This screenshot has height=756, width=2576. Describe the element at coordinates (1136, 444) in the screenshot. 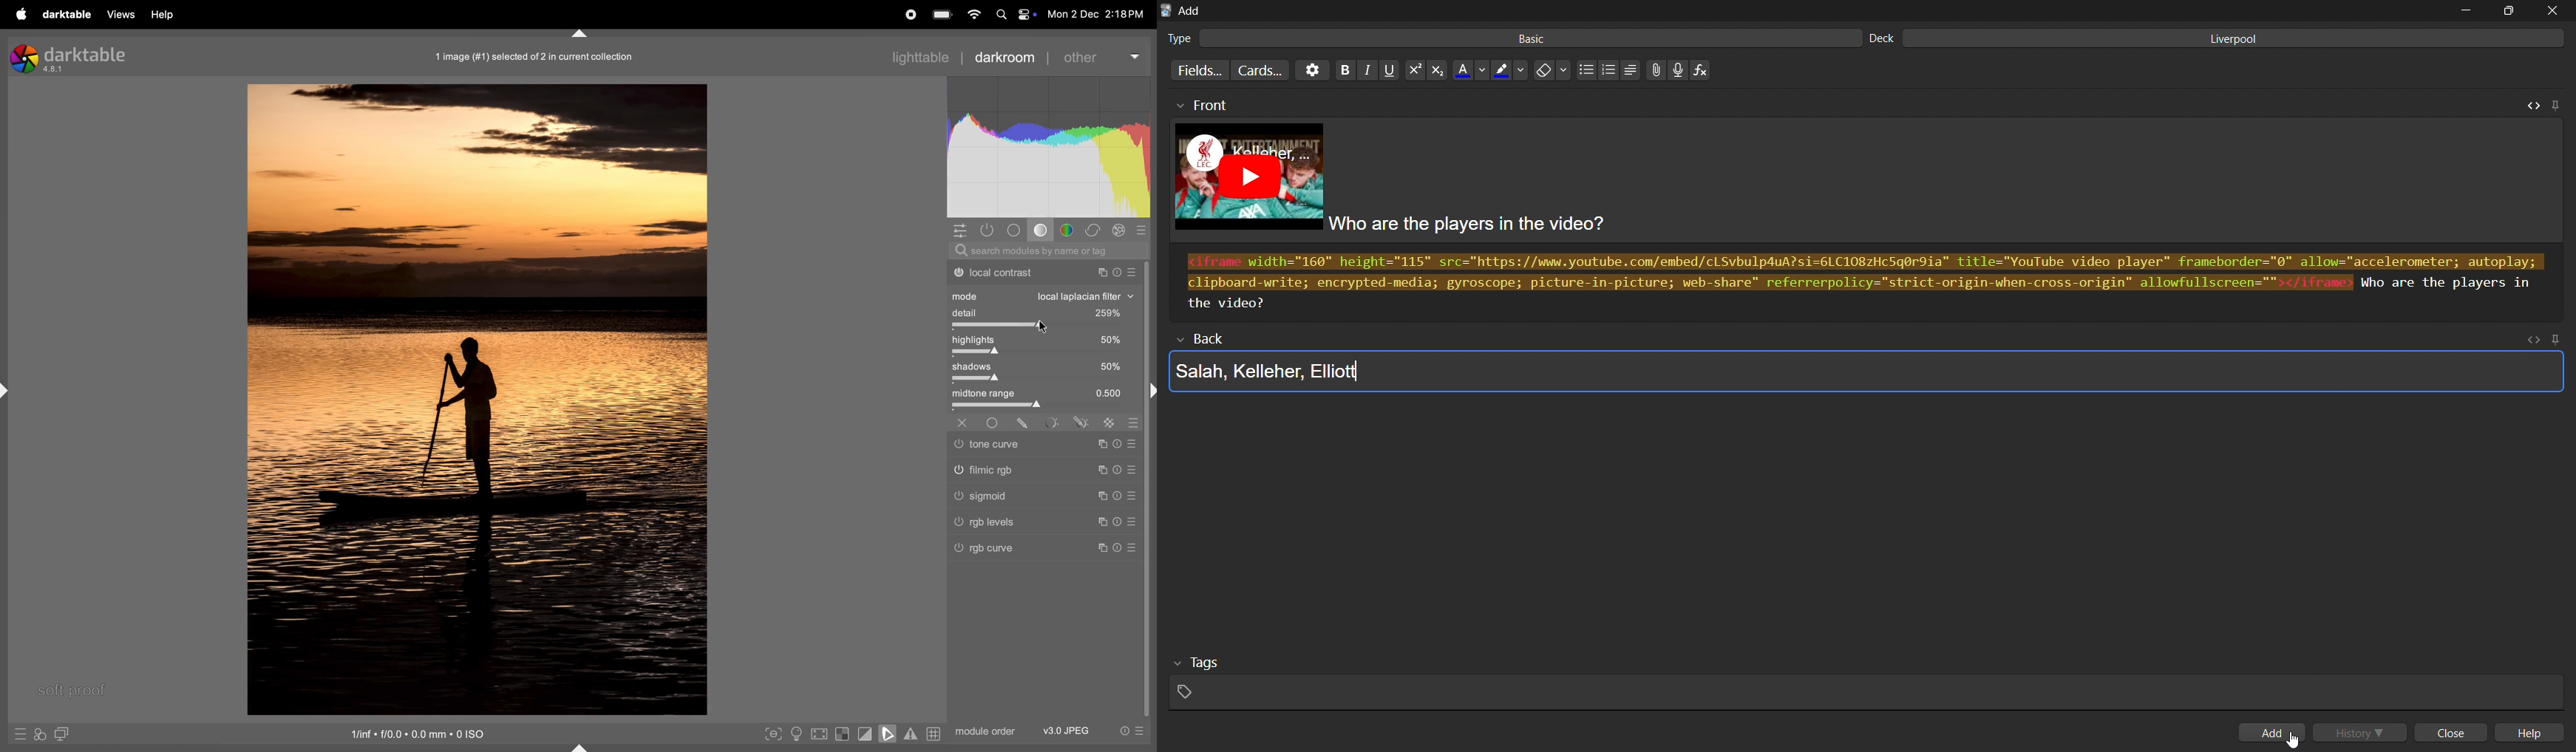

I see `sign ` at that location.